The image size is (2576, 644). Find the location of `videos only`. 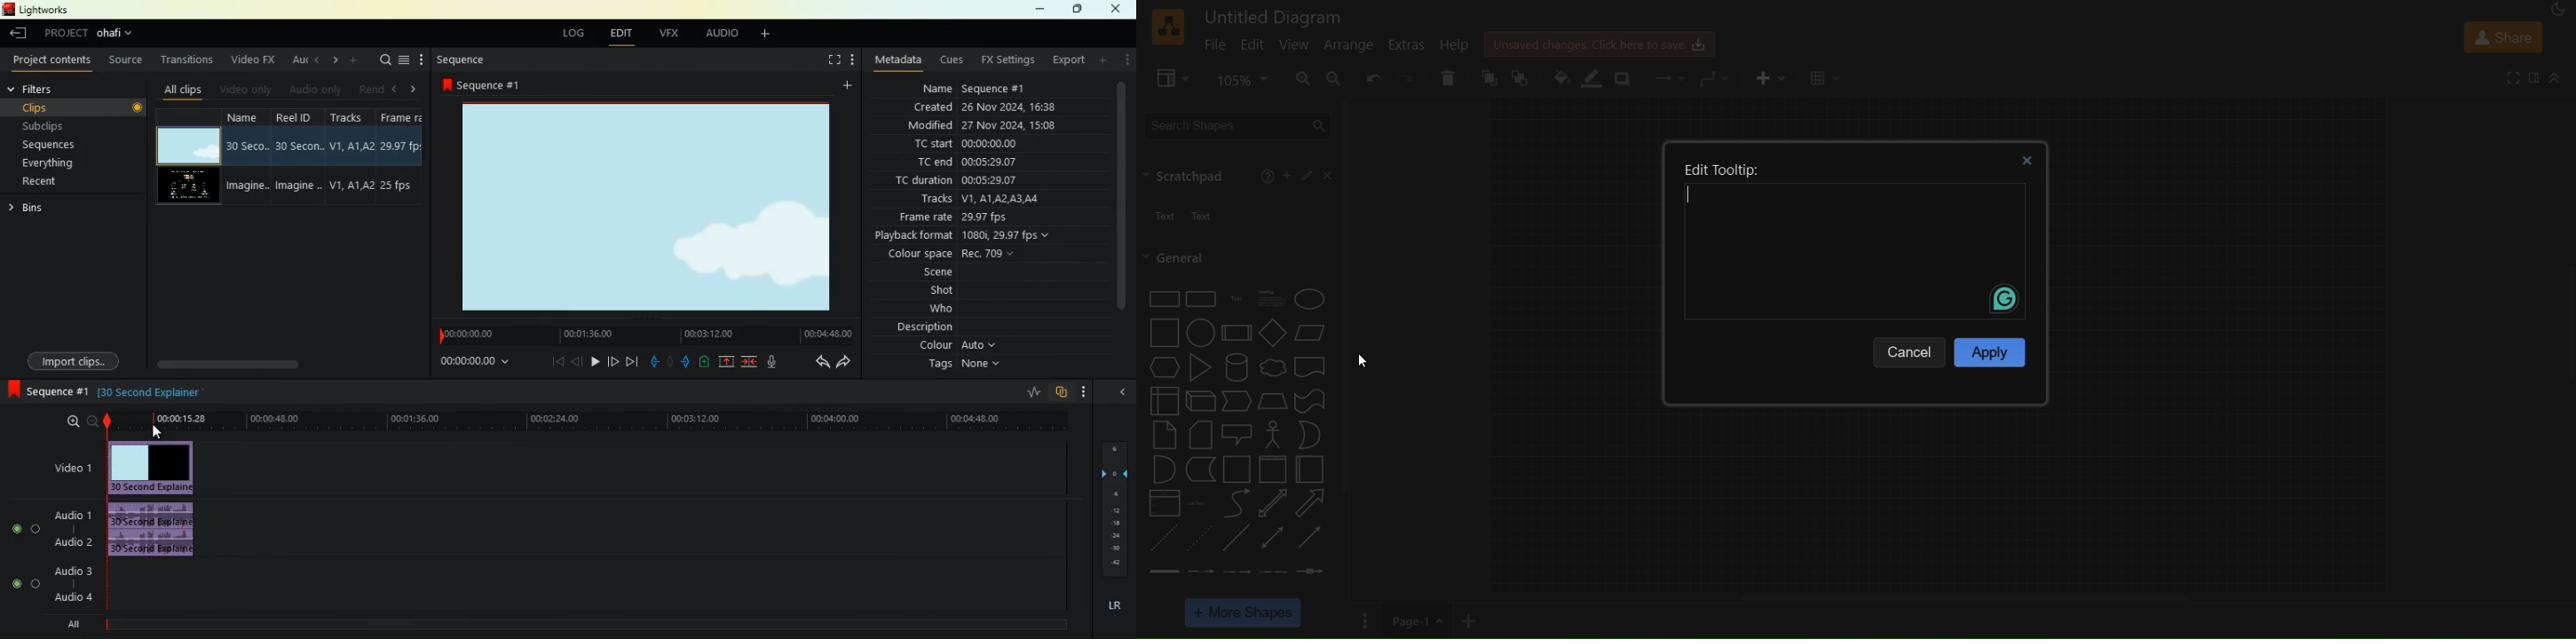

videos only is located at coordinates (248, 91).